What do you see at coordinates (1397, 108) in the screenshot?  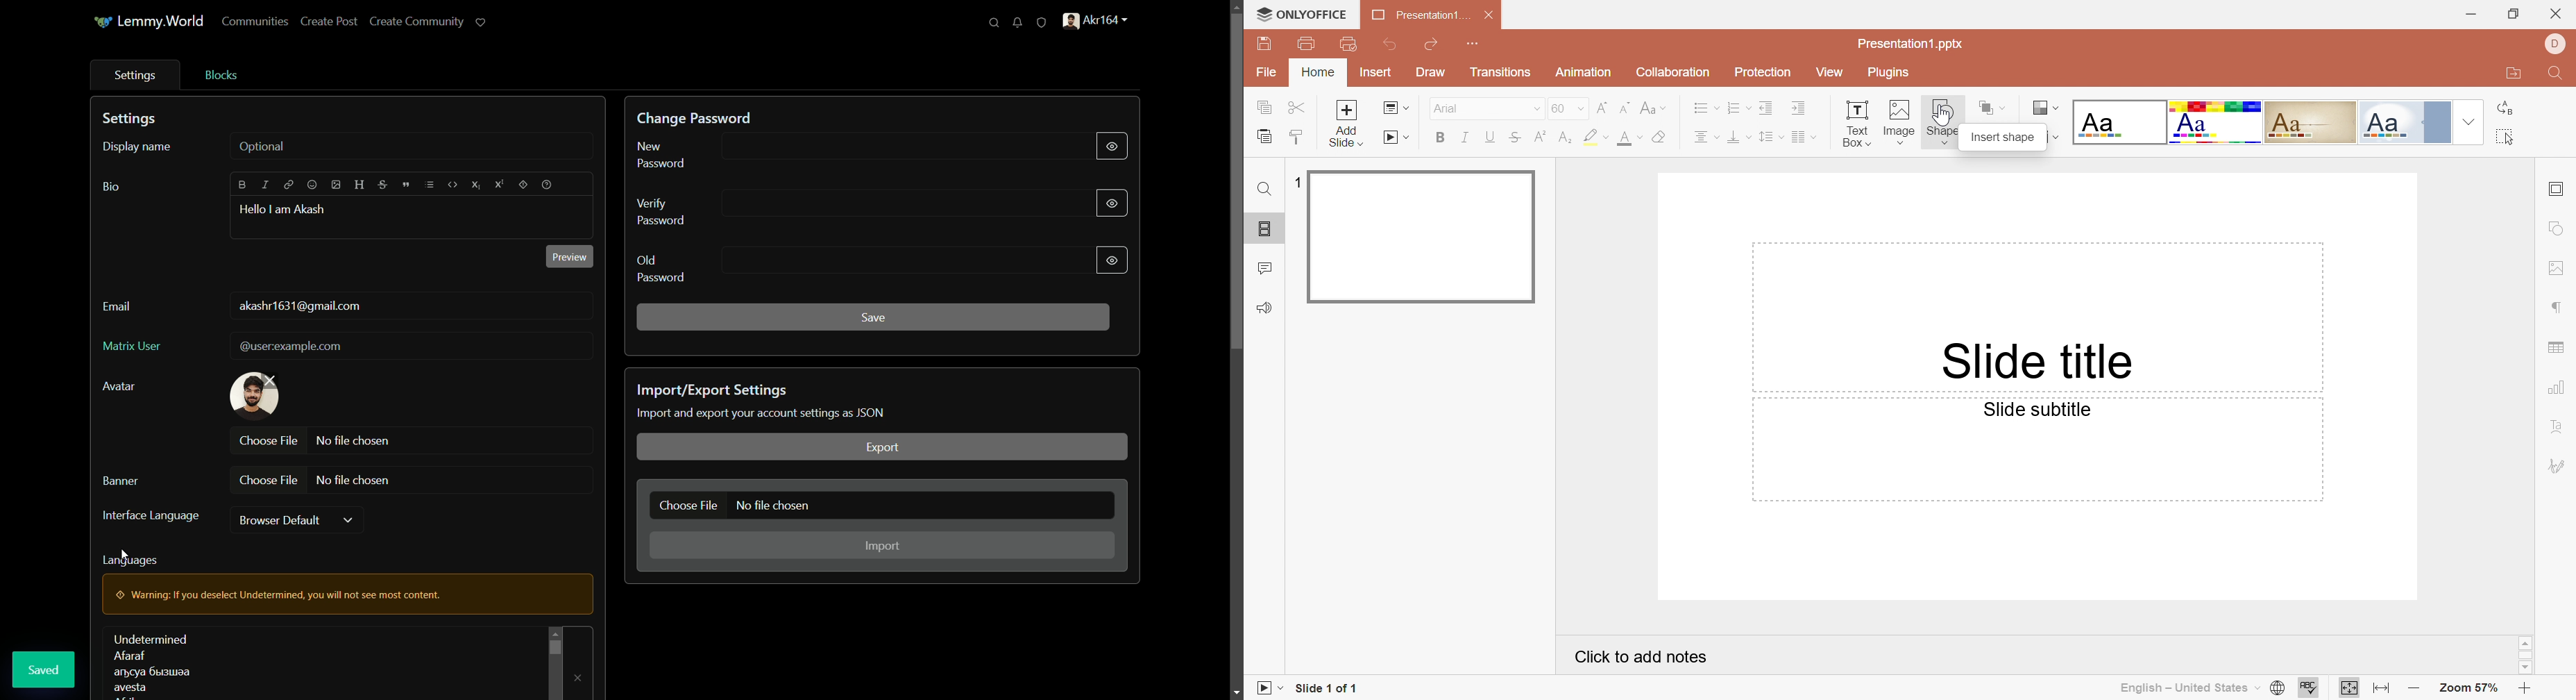 I see `Change slide layout` at bounding box center [1397, 108].